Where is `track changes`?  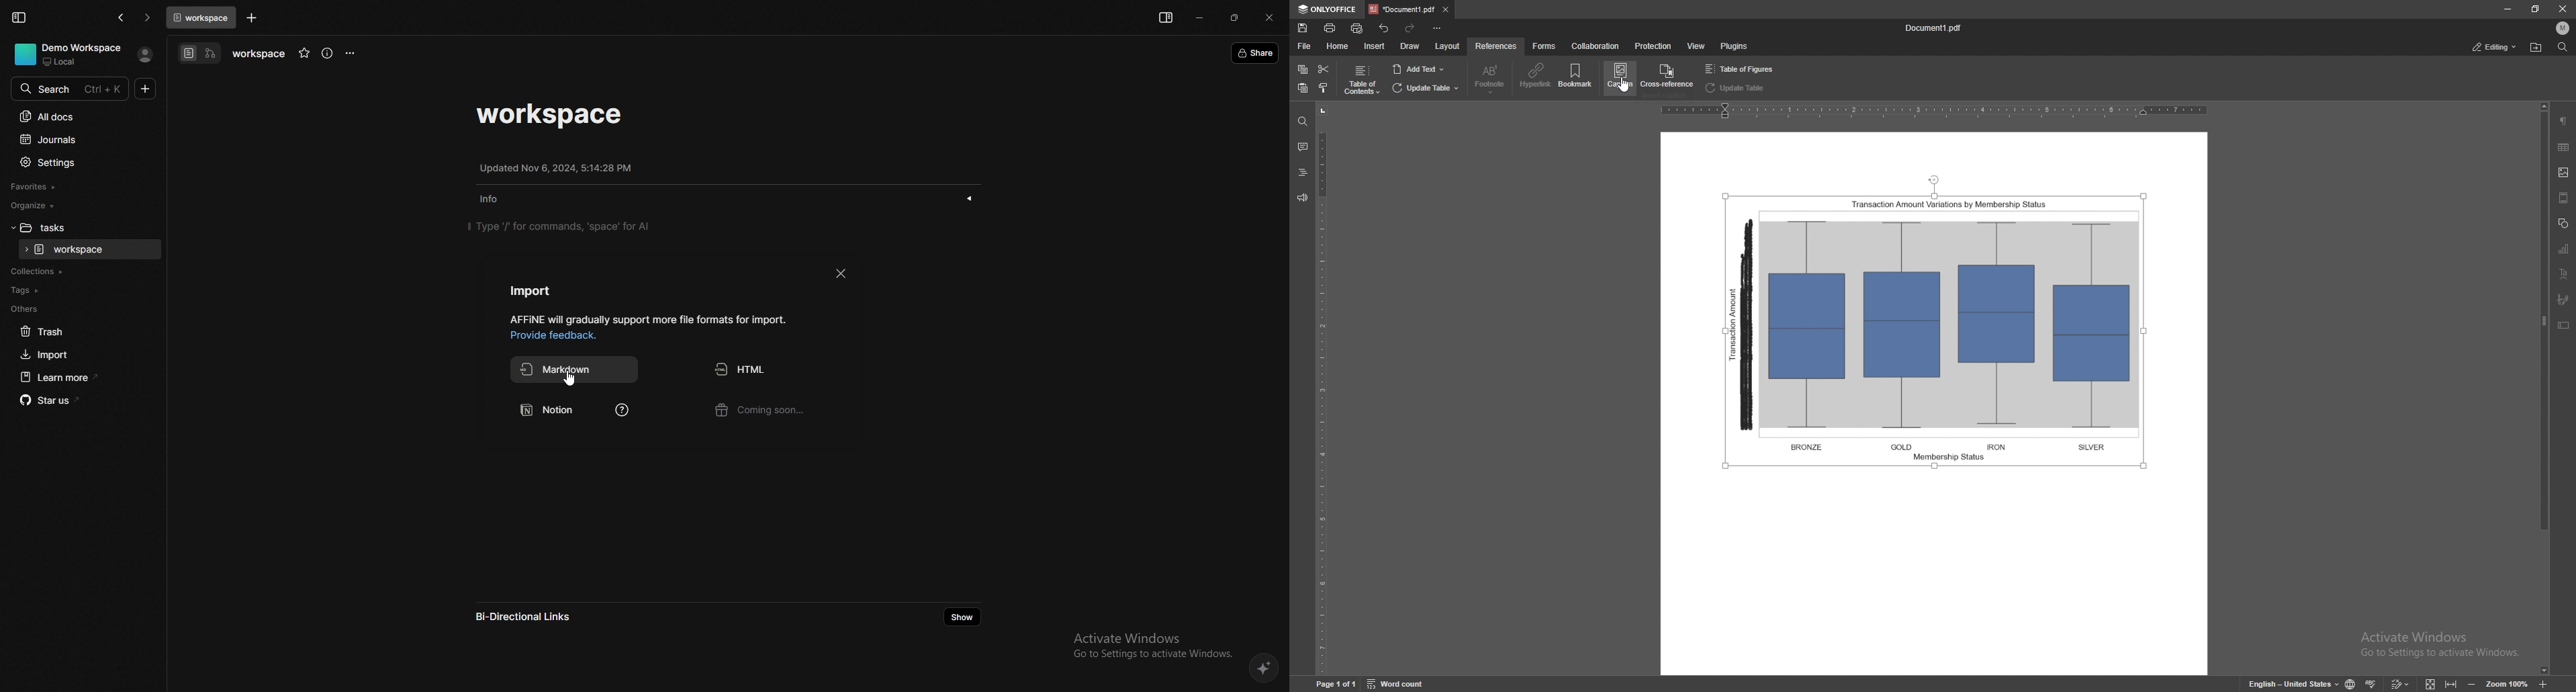 track changes is located at coordinates (2401, 683).